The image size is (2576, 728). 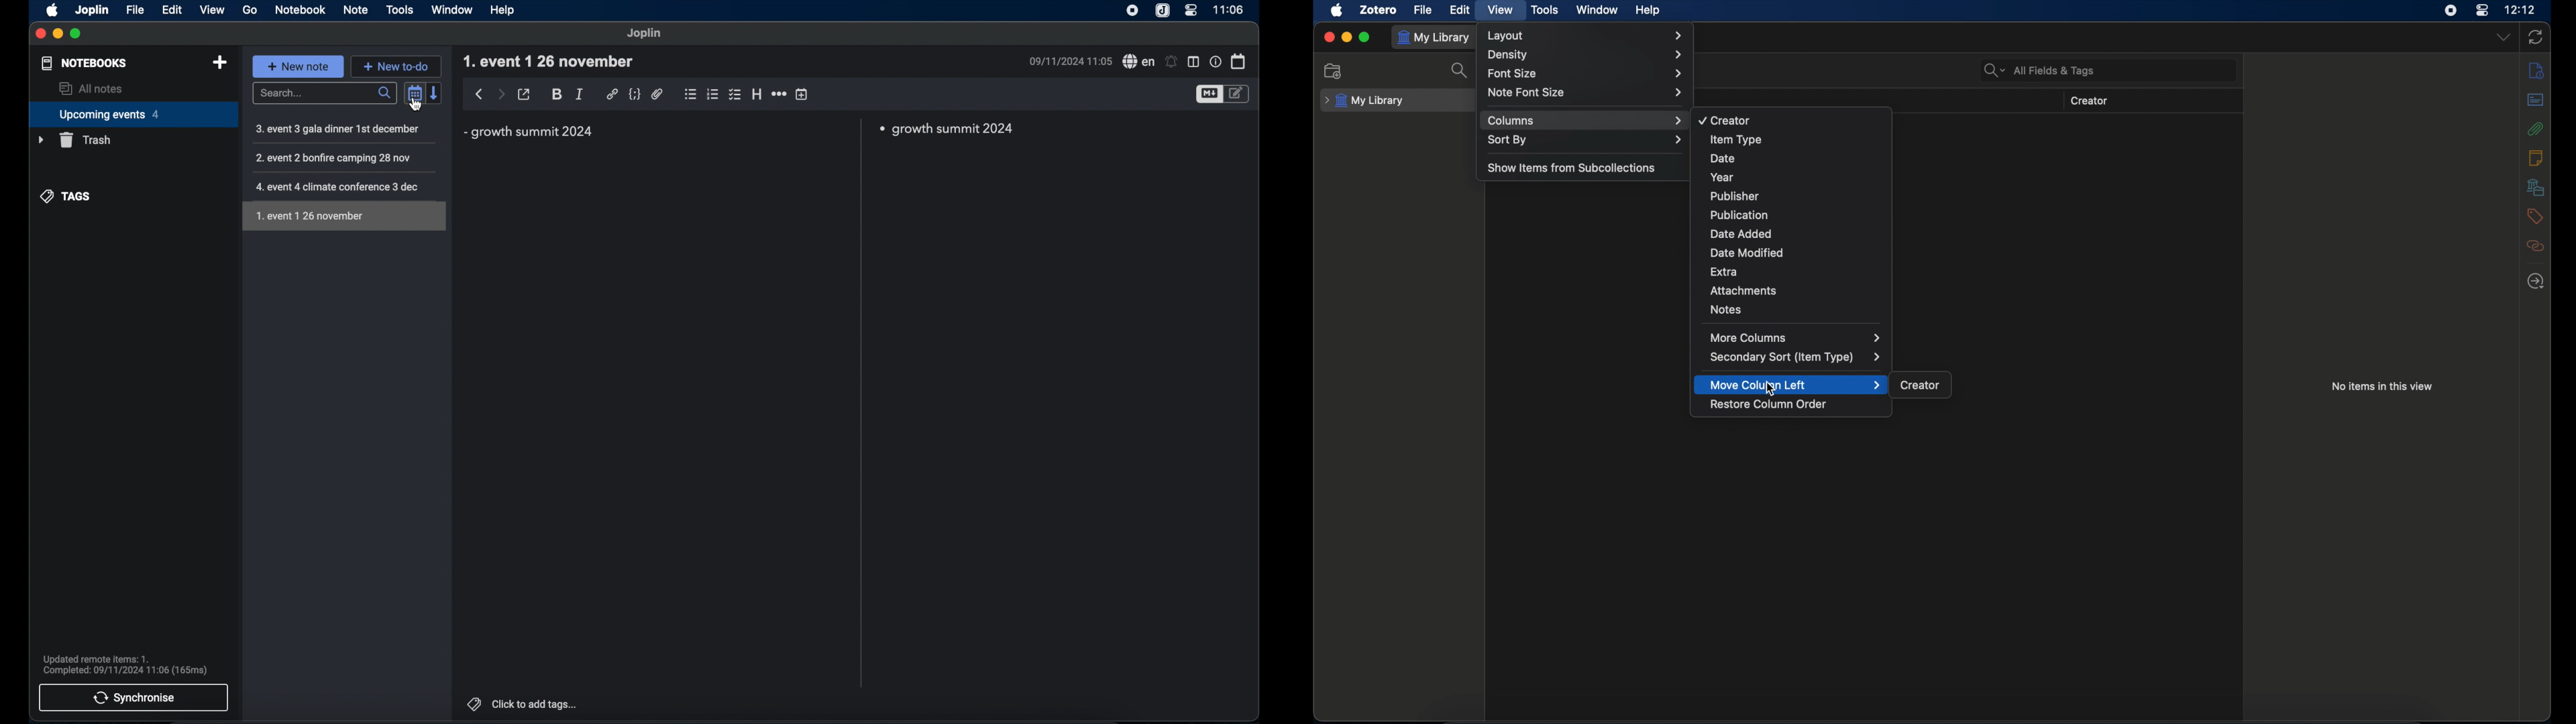 I want to click on tags, so click(x=474, y=703).